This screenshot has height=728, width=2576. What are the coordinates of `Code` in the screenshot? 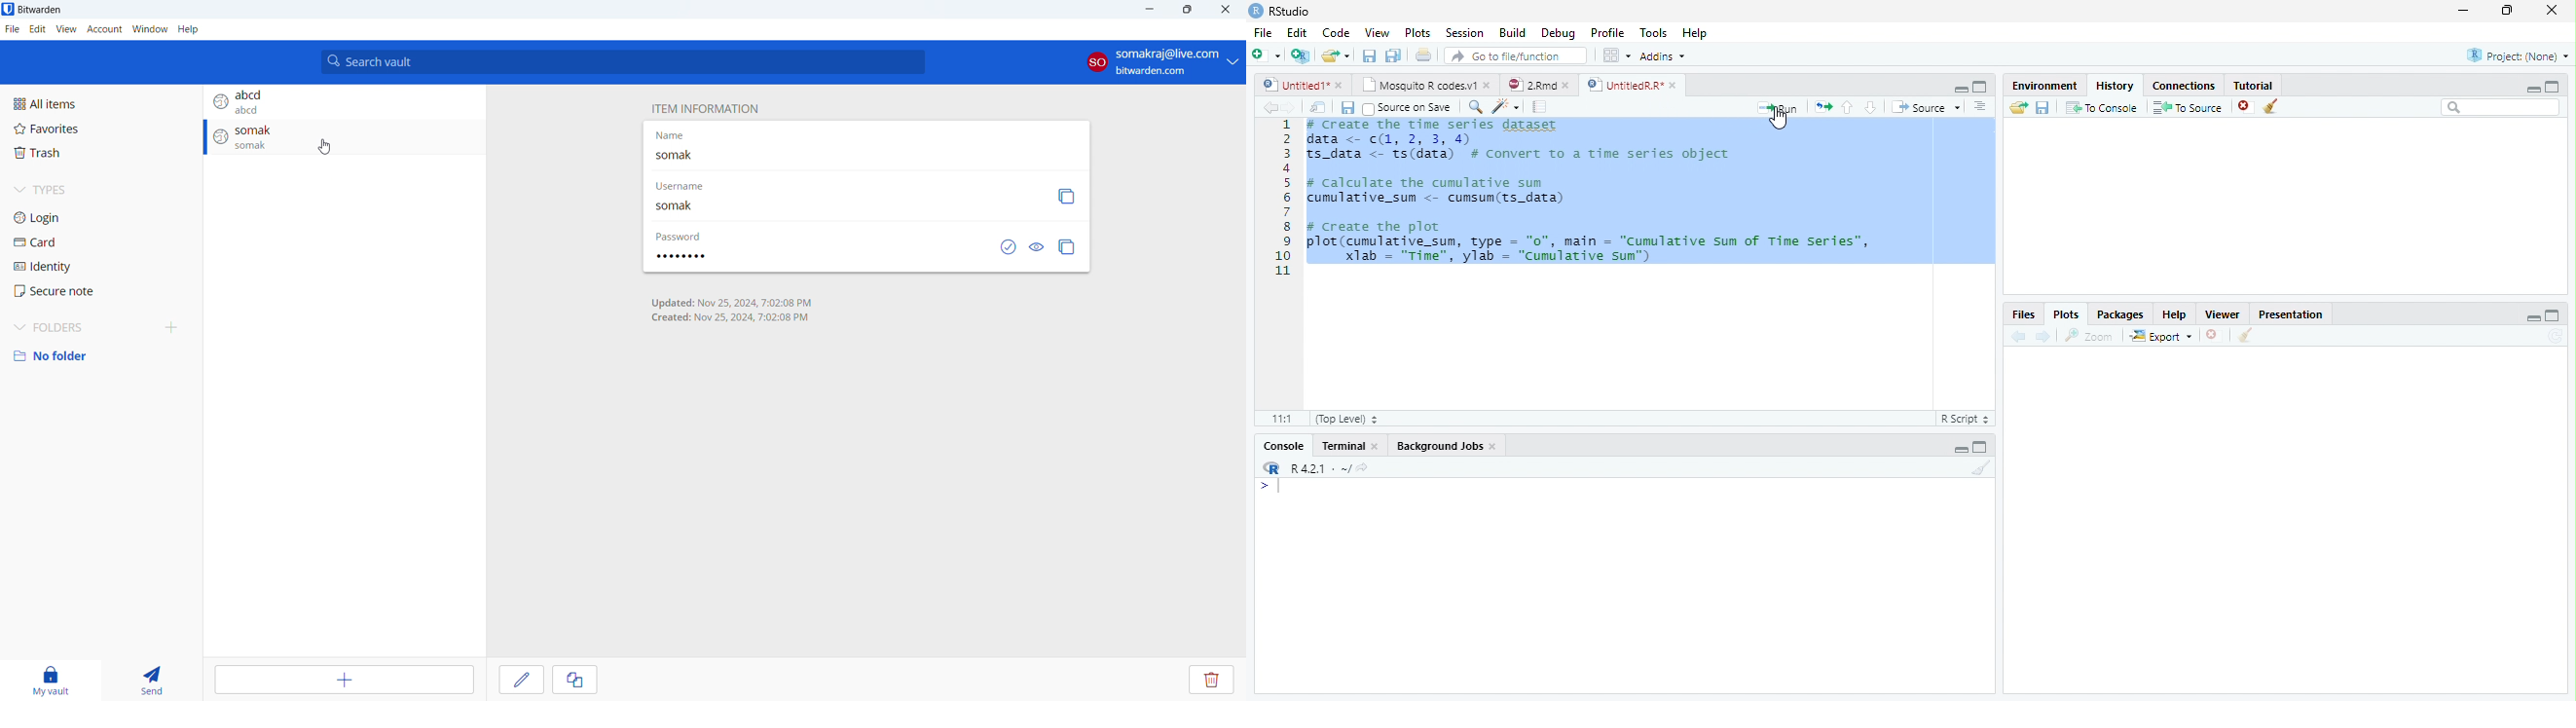 It's located at (1339, 34).